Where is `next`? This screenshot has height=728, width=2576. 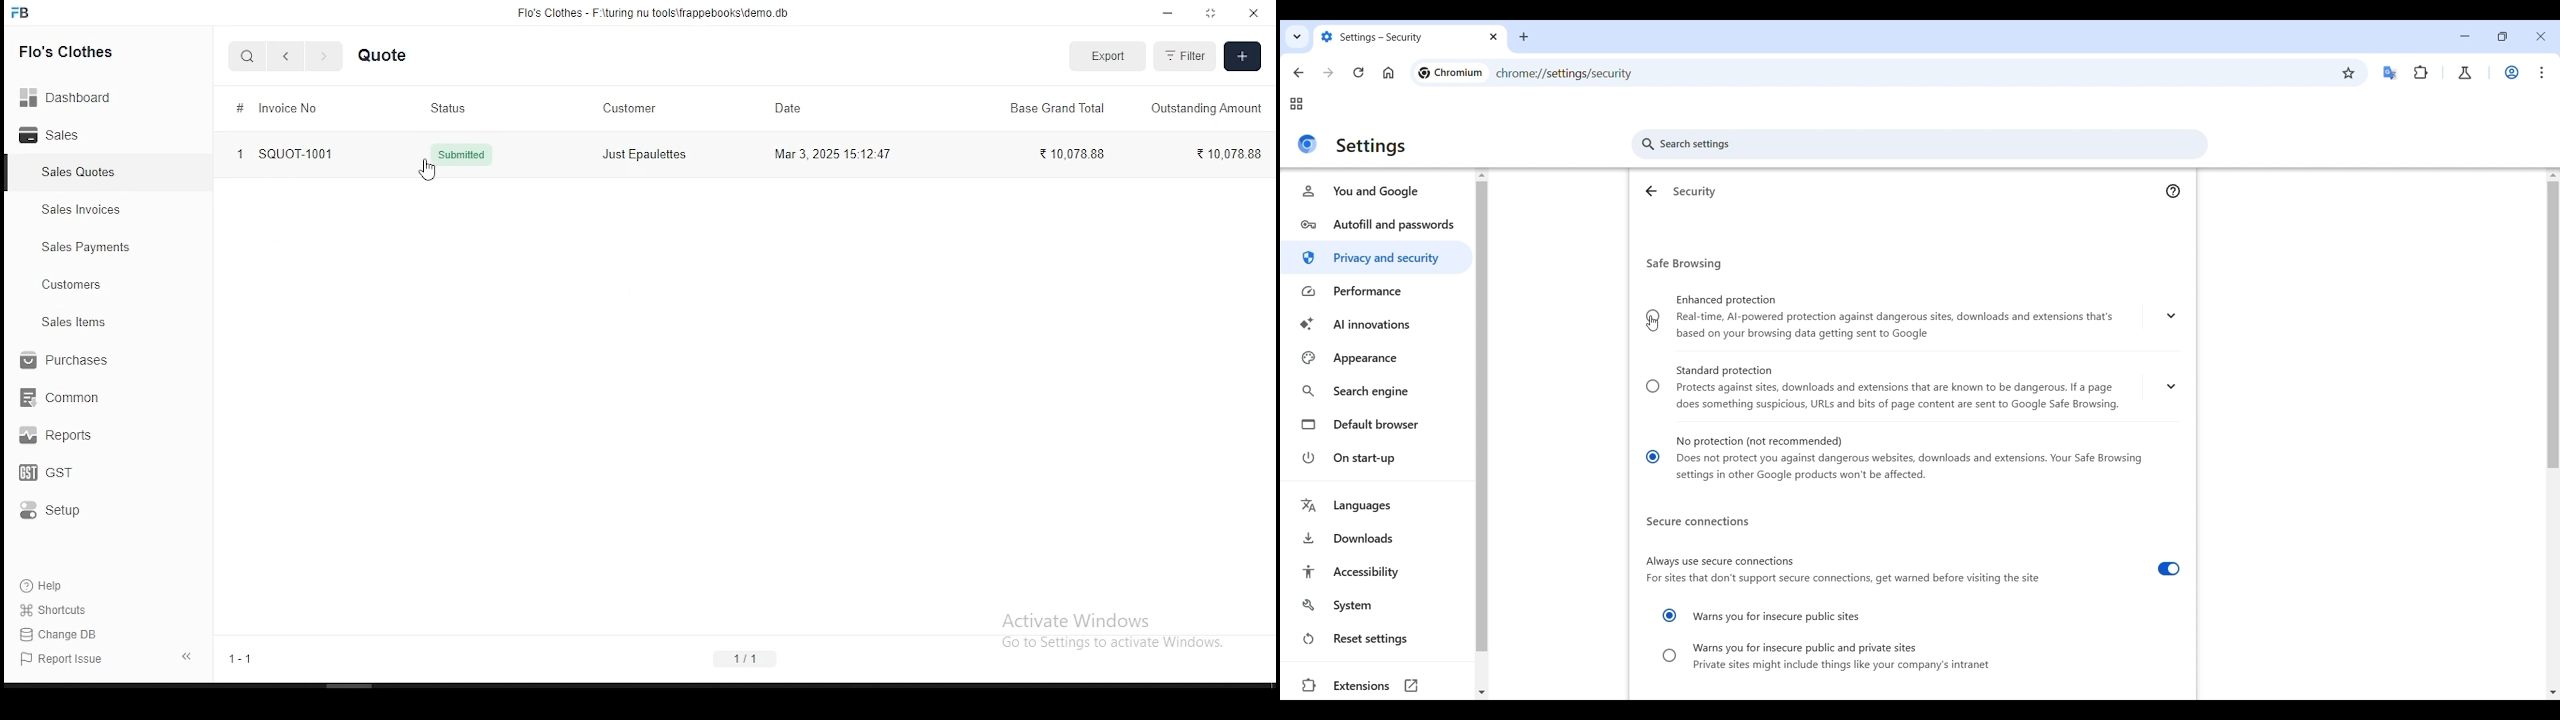
next is located at coordinates (325, 58).